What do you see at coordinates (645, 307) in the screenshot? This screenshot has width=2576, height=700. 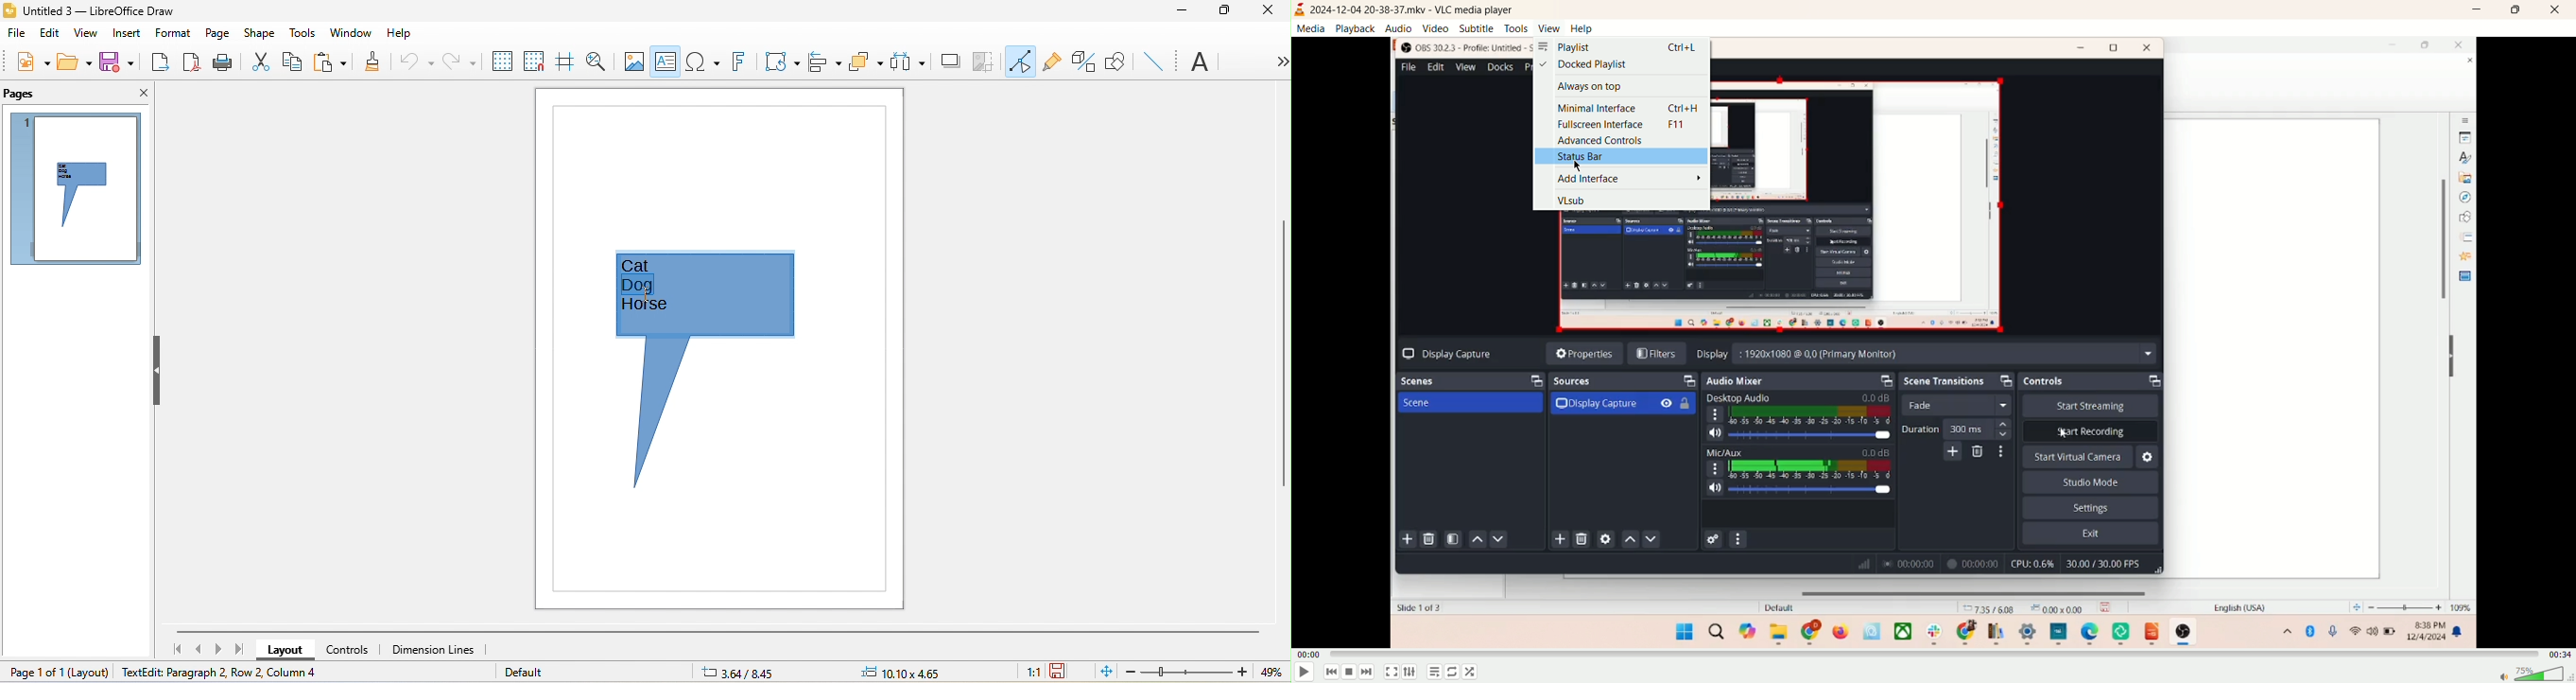 I see `House` at bounding box center [645, 307].